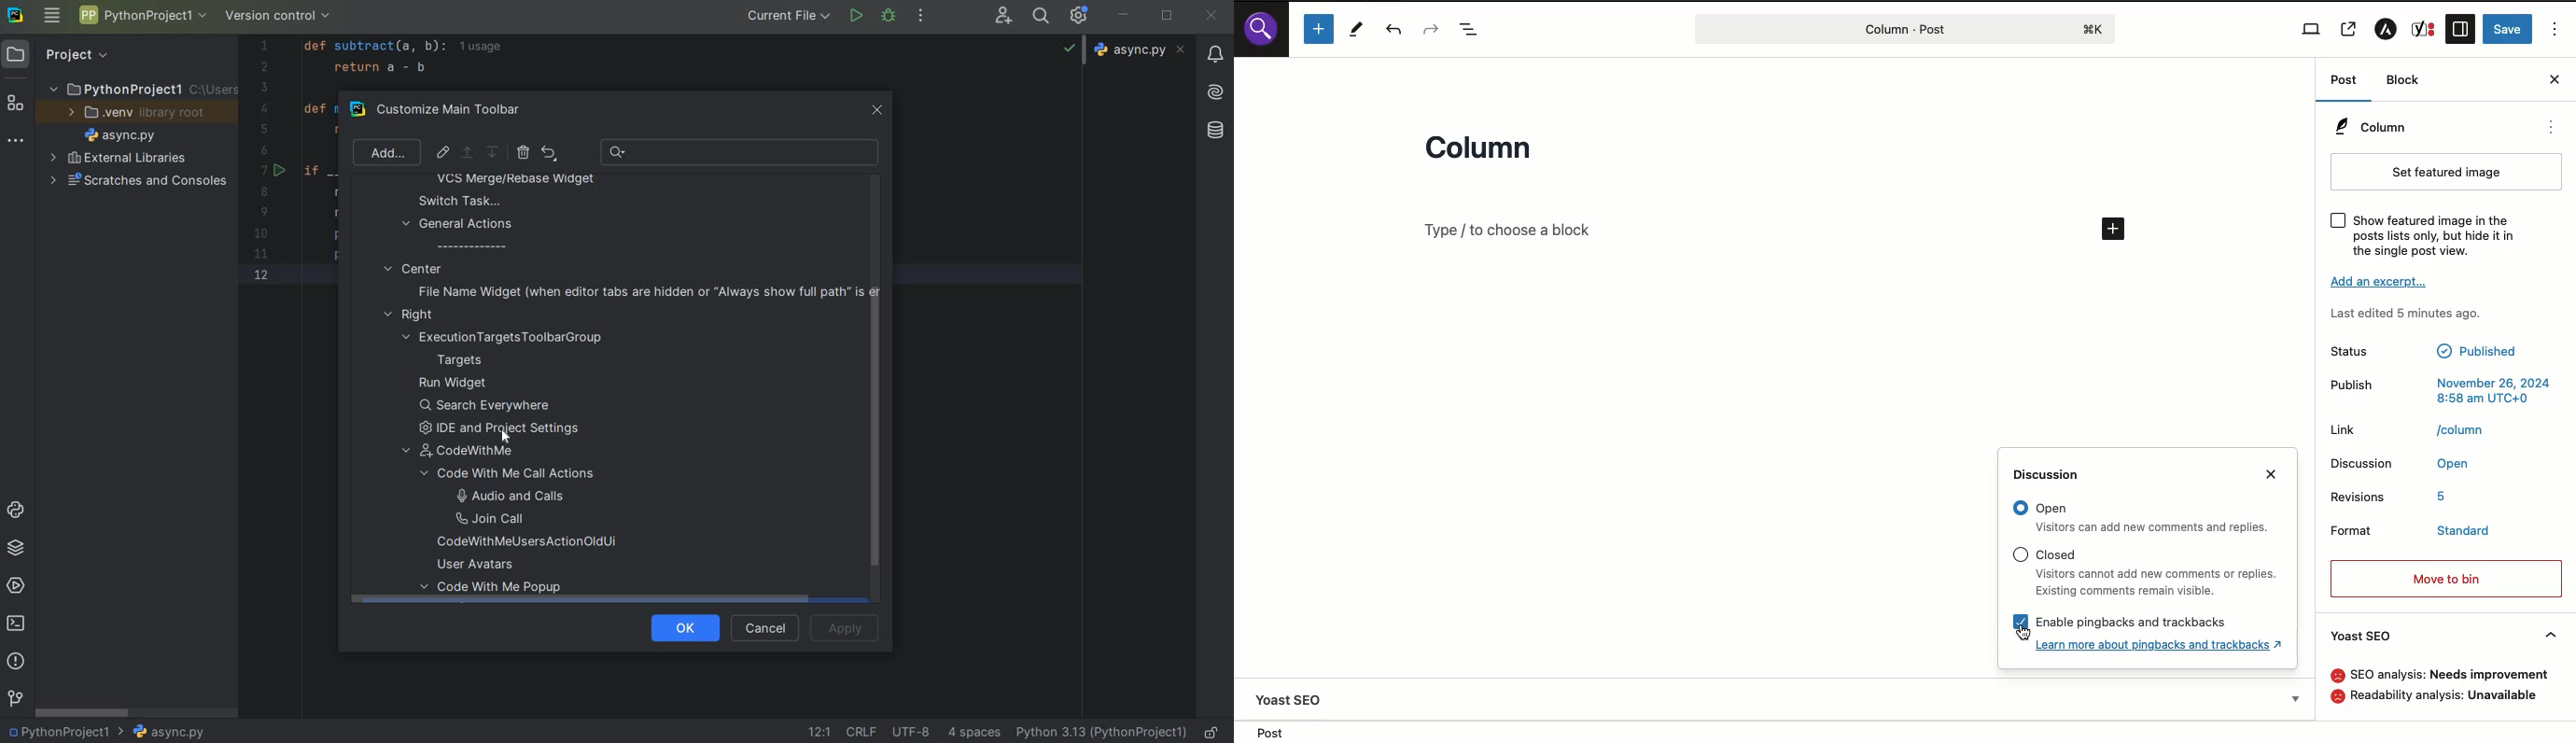  I want to click on SYSTEM LOGO, so click(17, 16).